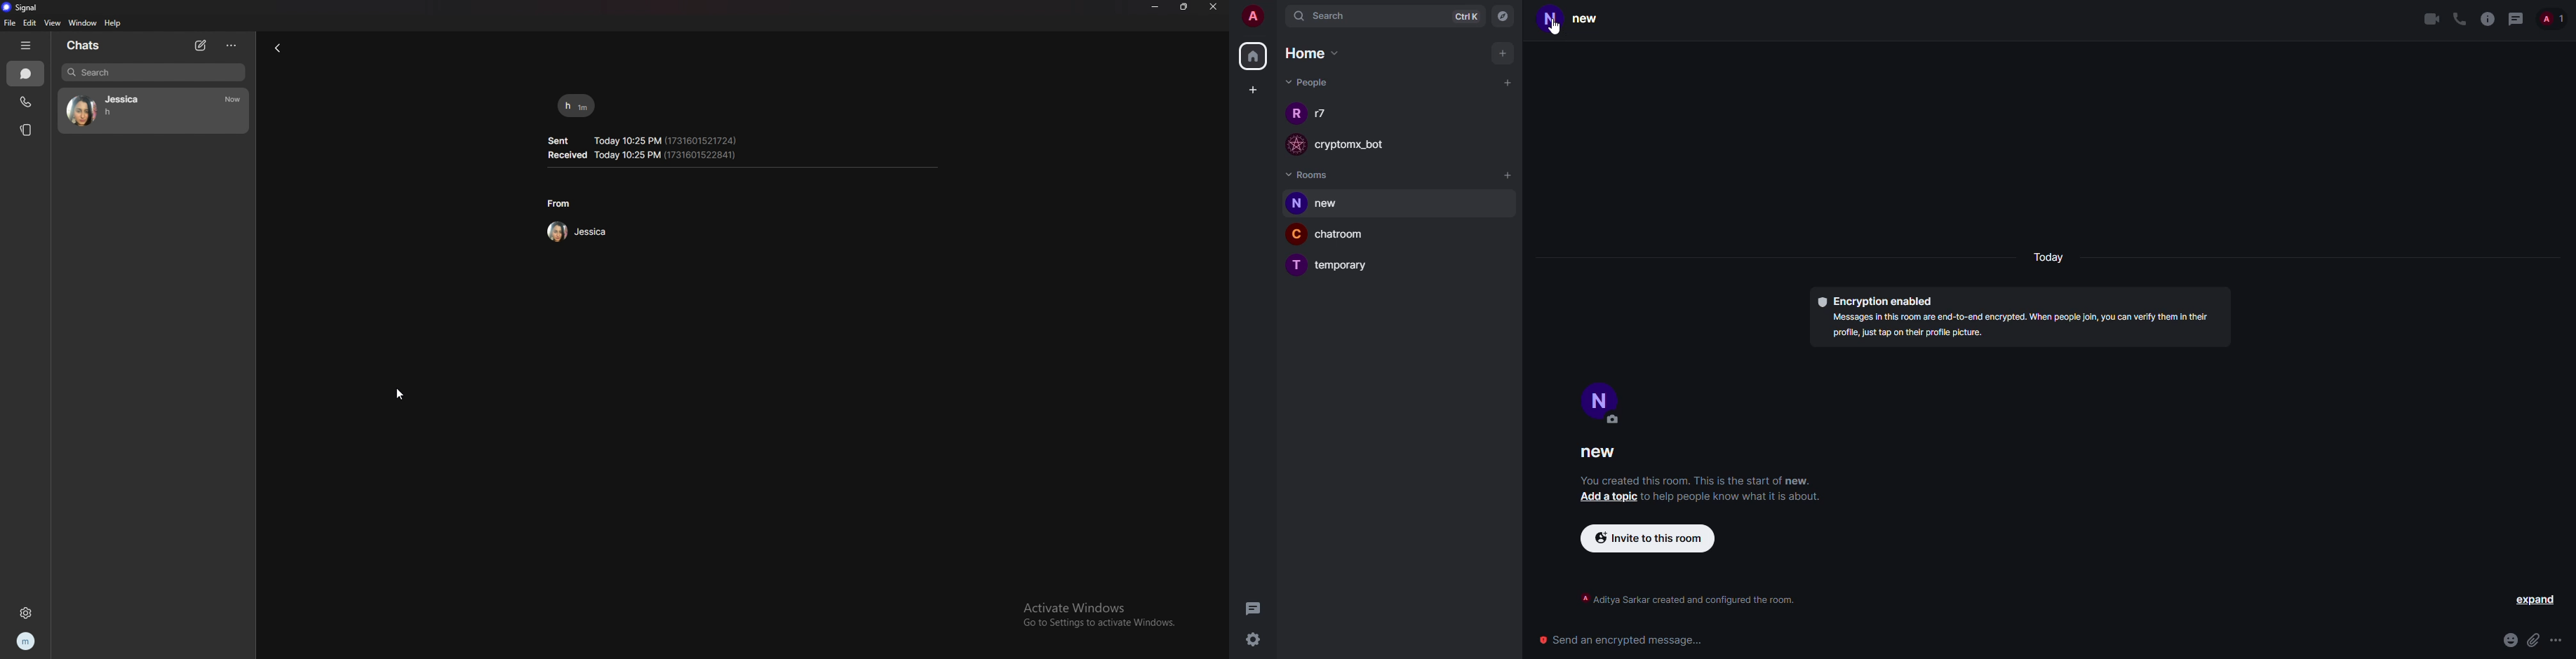  Describe the element at coordinates (1646, 538) in the screenshot. I see `invite to this room` at that location.